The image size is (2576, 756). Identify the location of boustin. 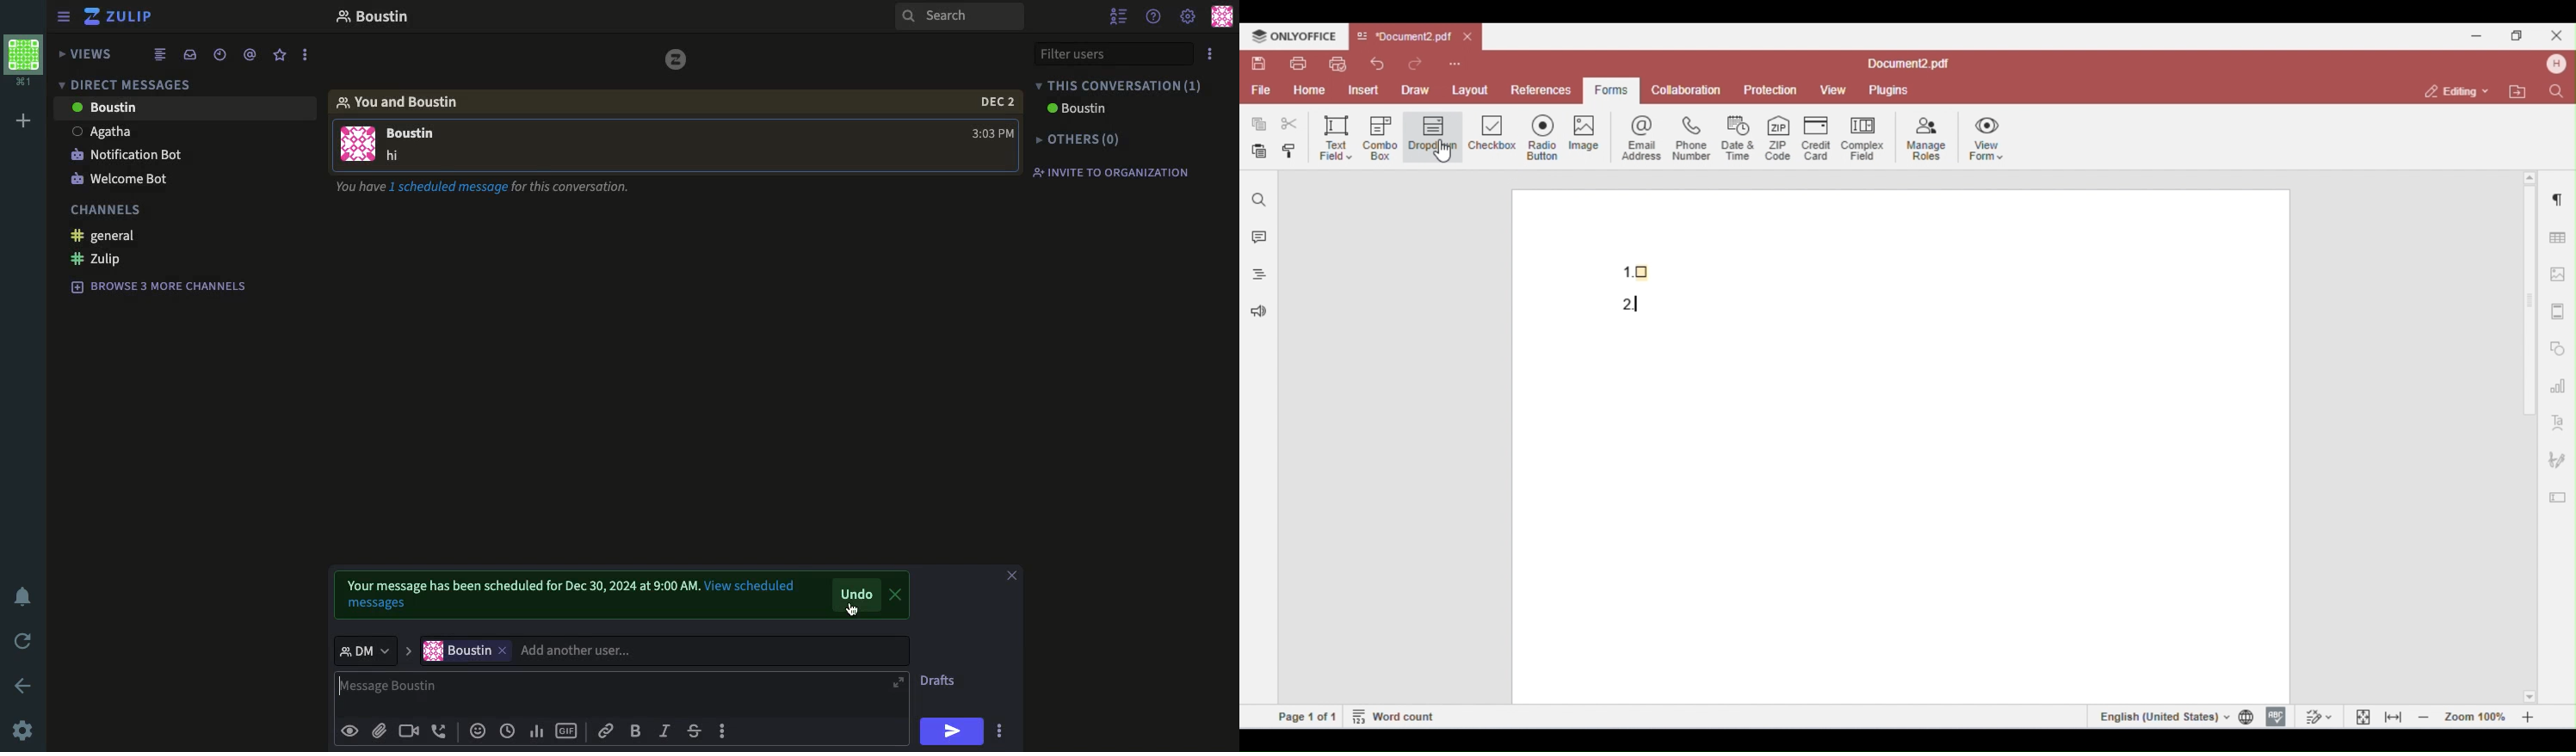
(383, 14).